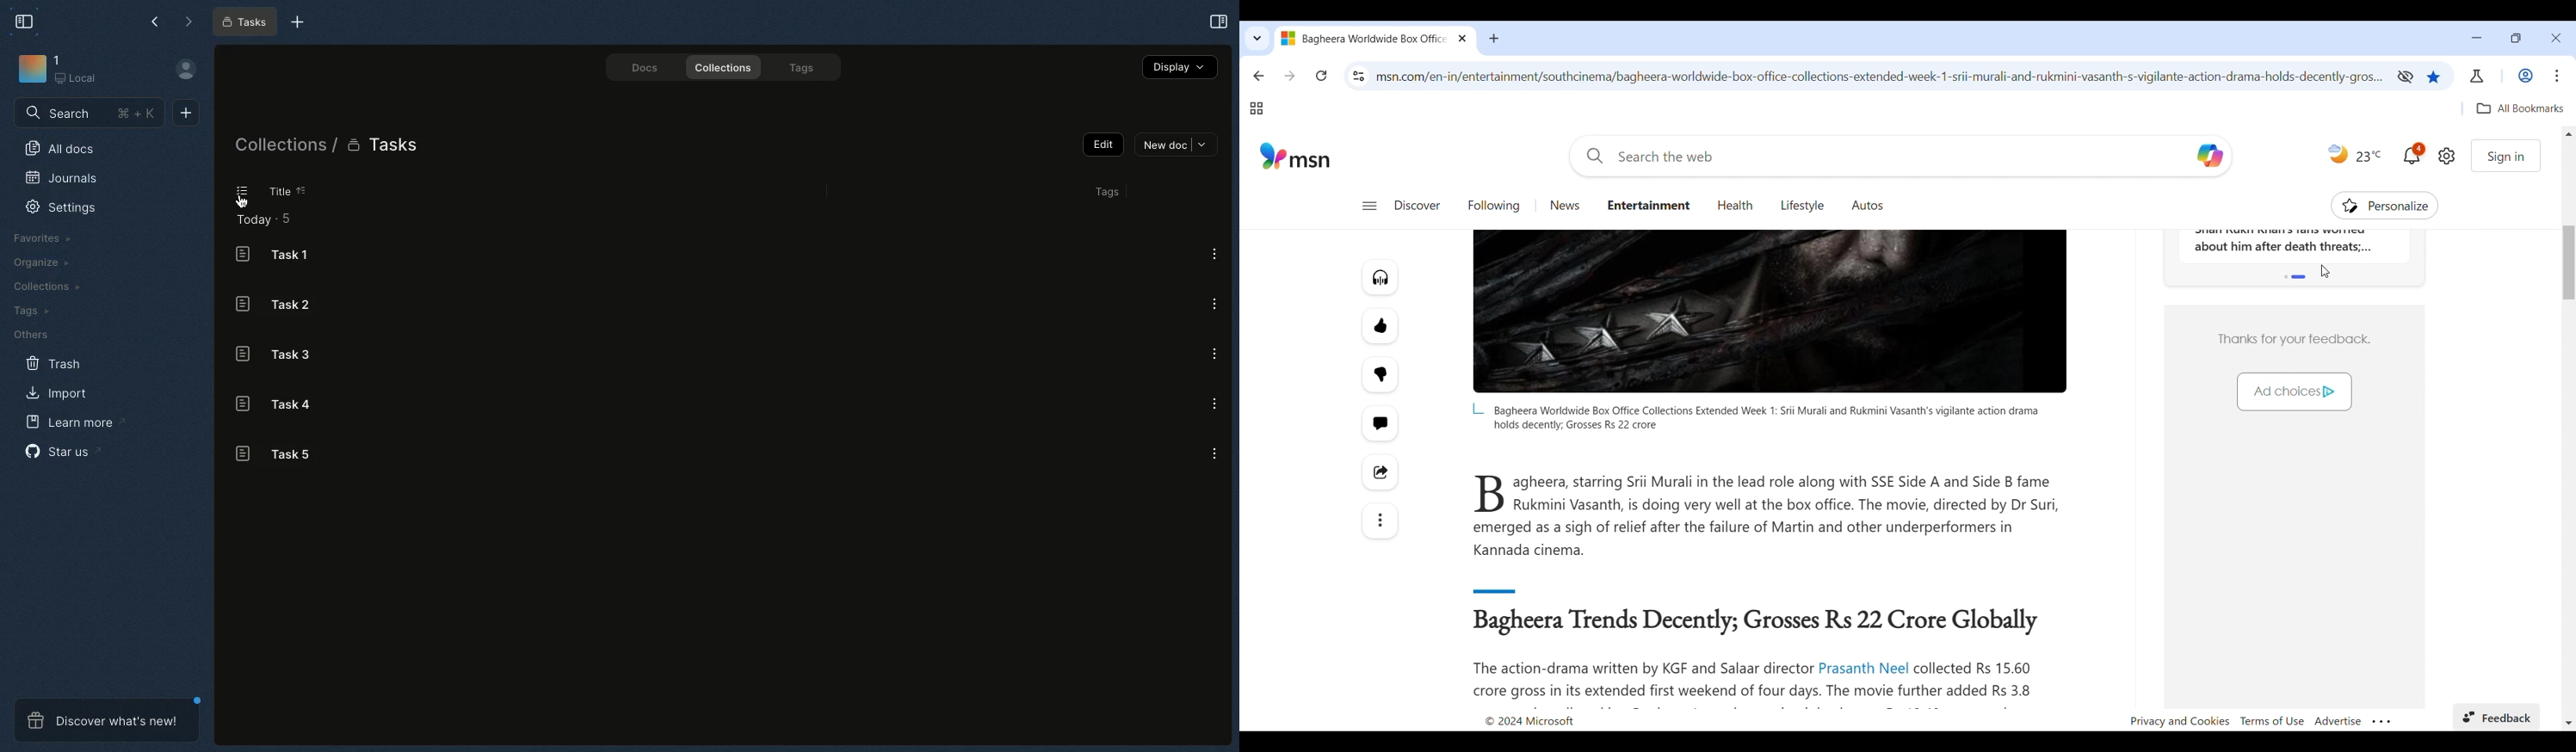  Describe the element at coordinates (1768, 417) in the screenshot. I see `Tag line of image` at that location.